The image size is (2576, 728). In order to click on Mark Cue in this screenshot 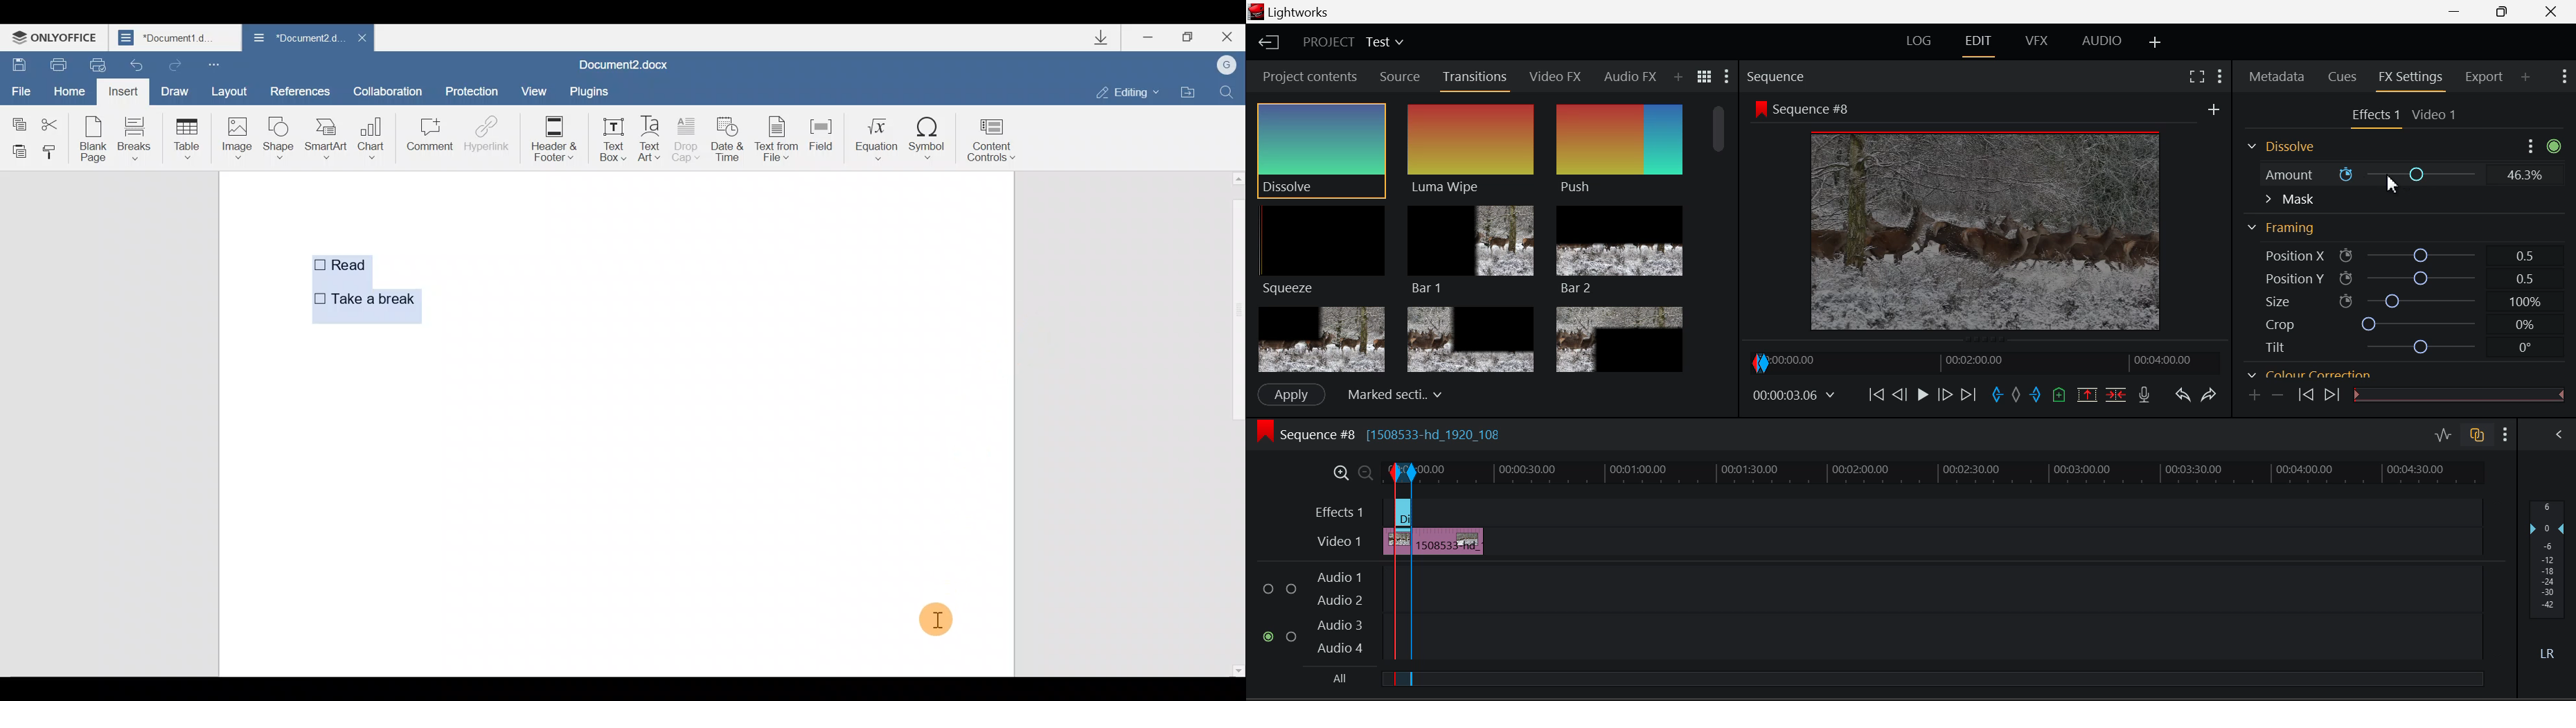, I will do `click(2058, 396)`.